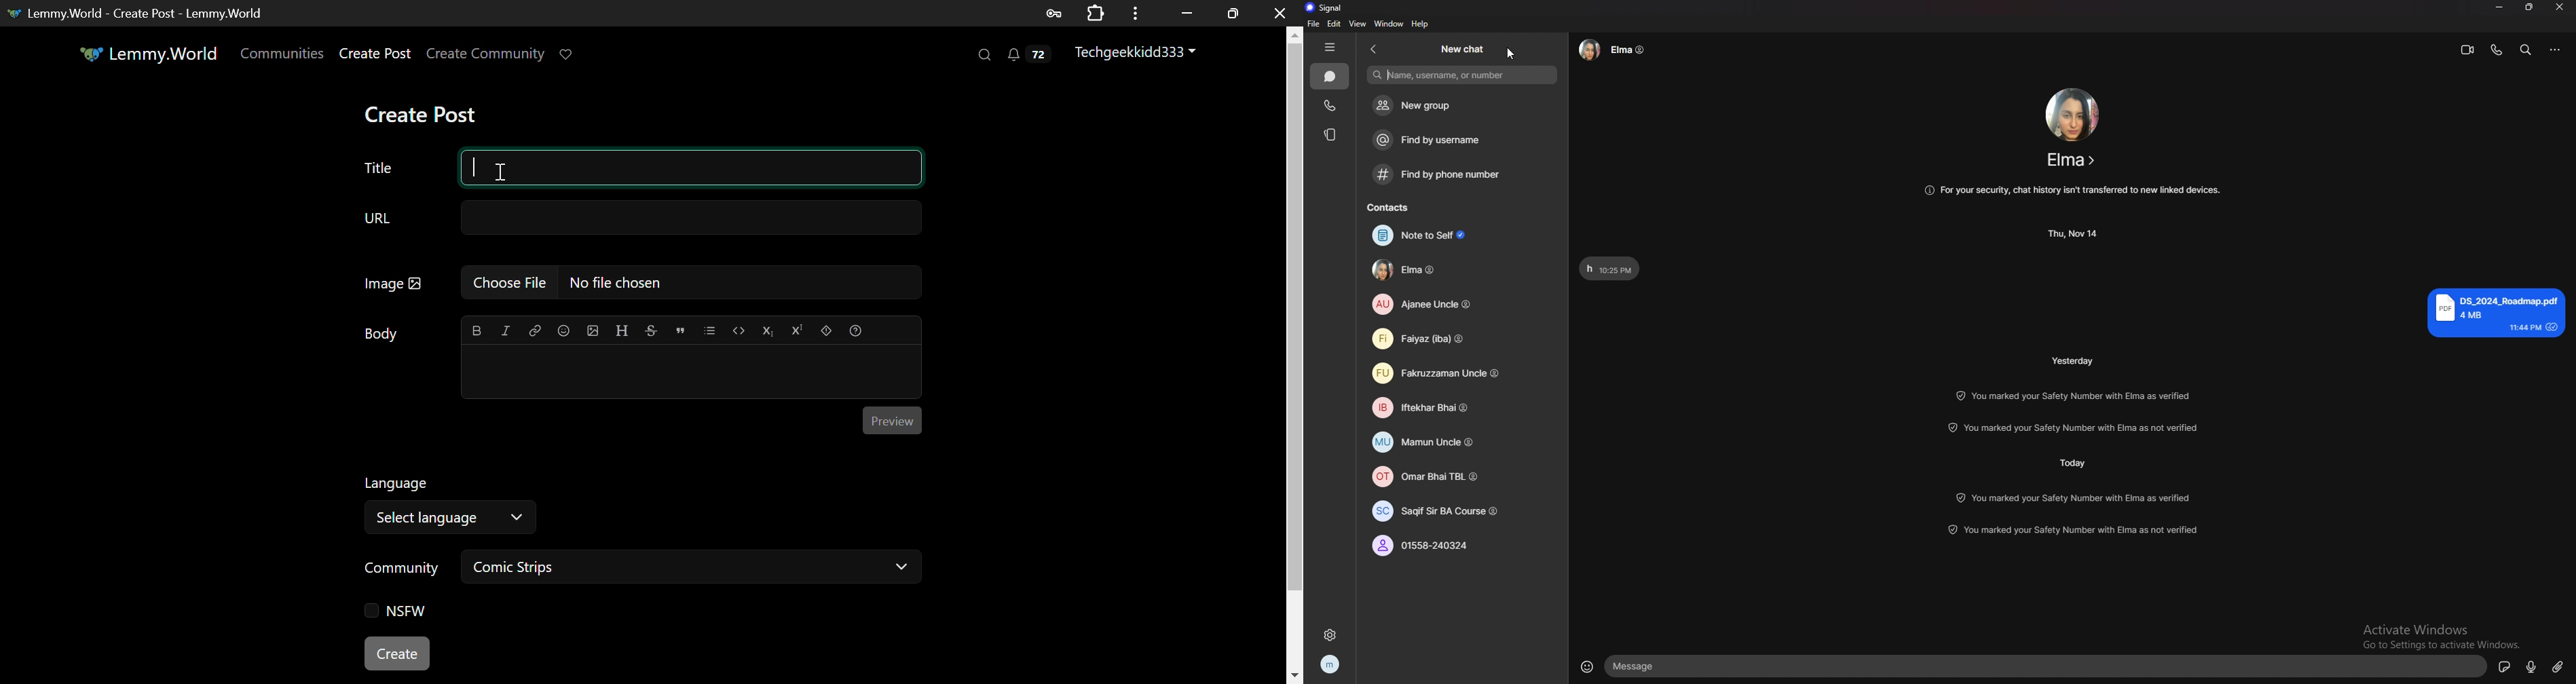 This screenshot has width=2576, height=700. I want to click on attachment, so click(2558, 666).